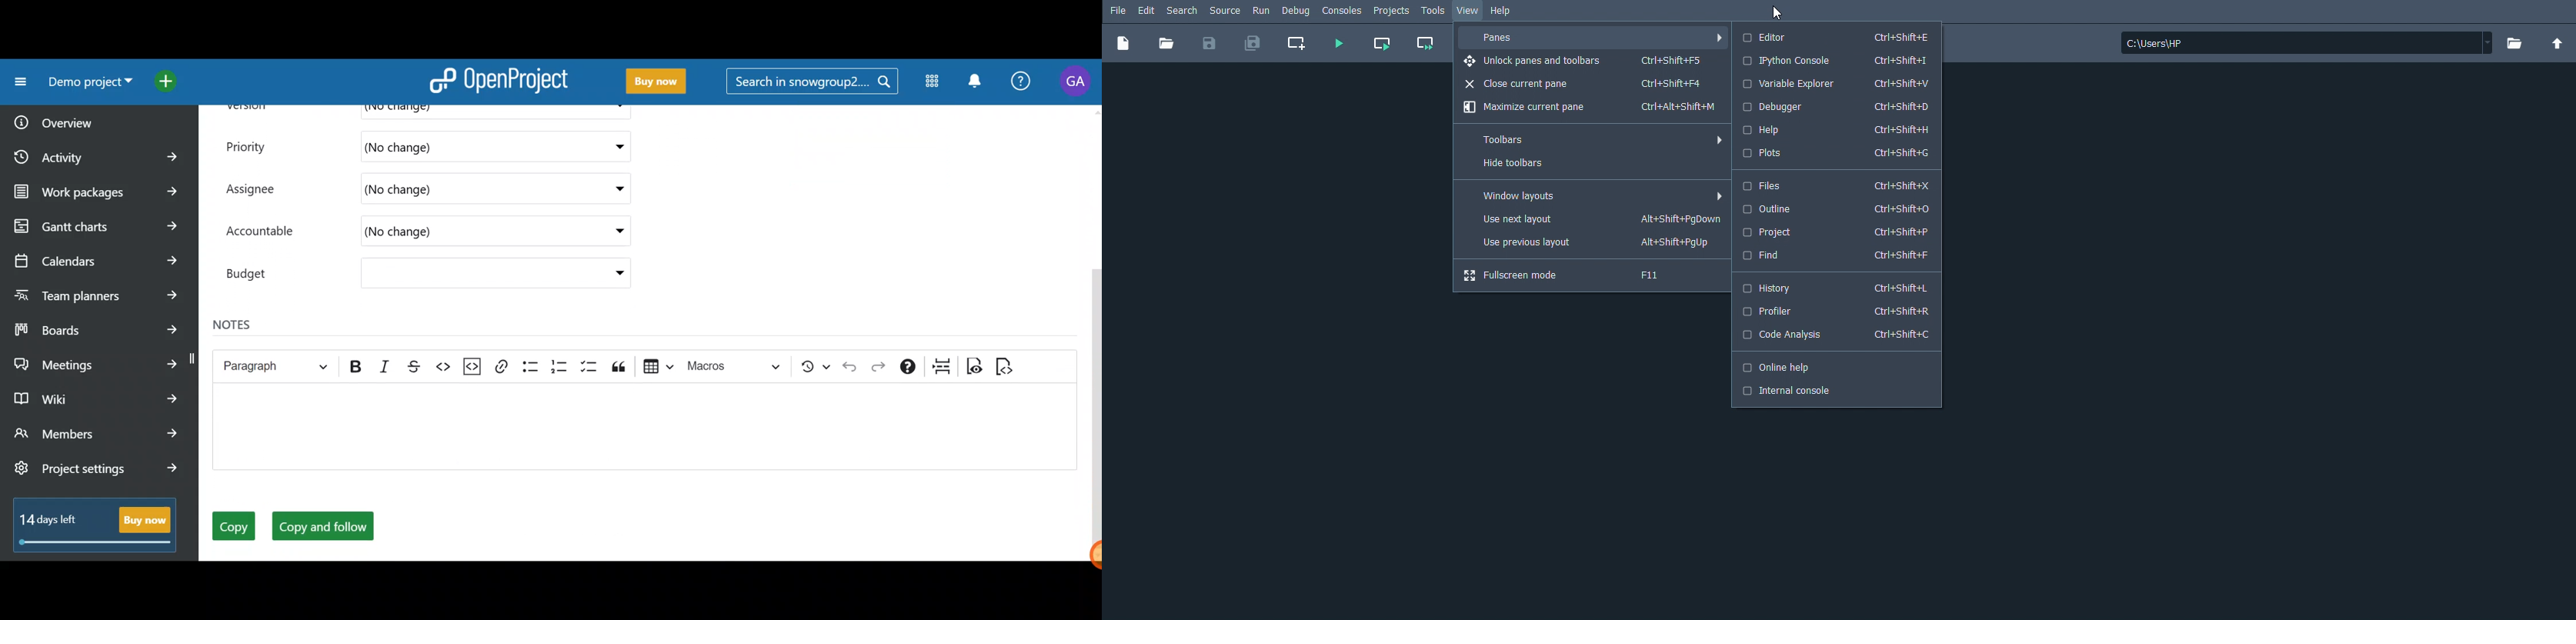 This screenshot has height=644, width=2576. What do you see at coordinates (1467, 10) in the screenshot?
I see `View` at bounding box center [1467, 10].